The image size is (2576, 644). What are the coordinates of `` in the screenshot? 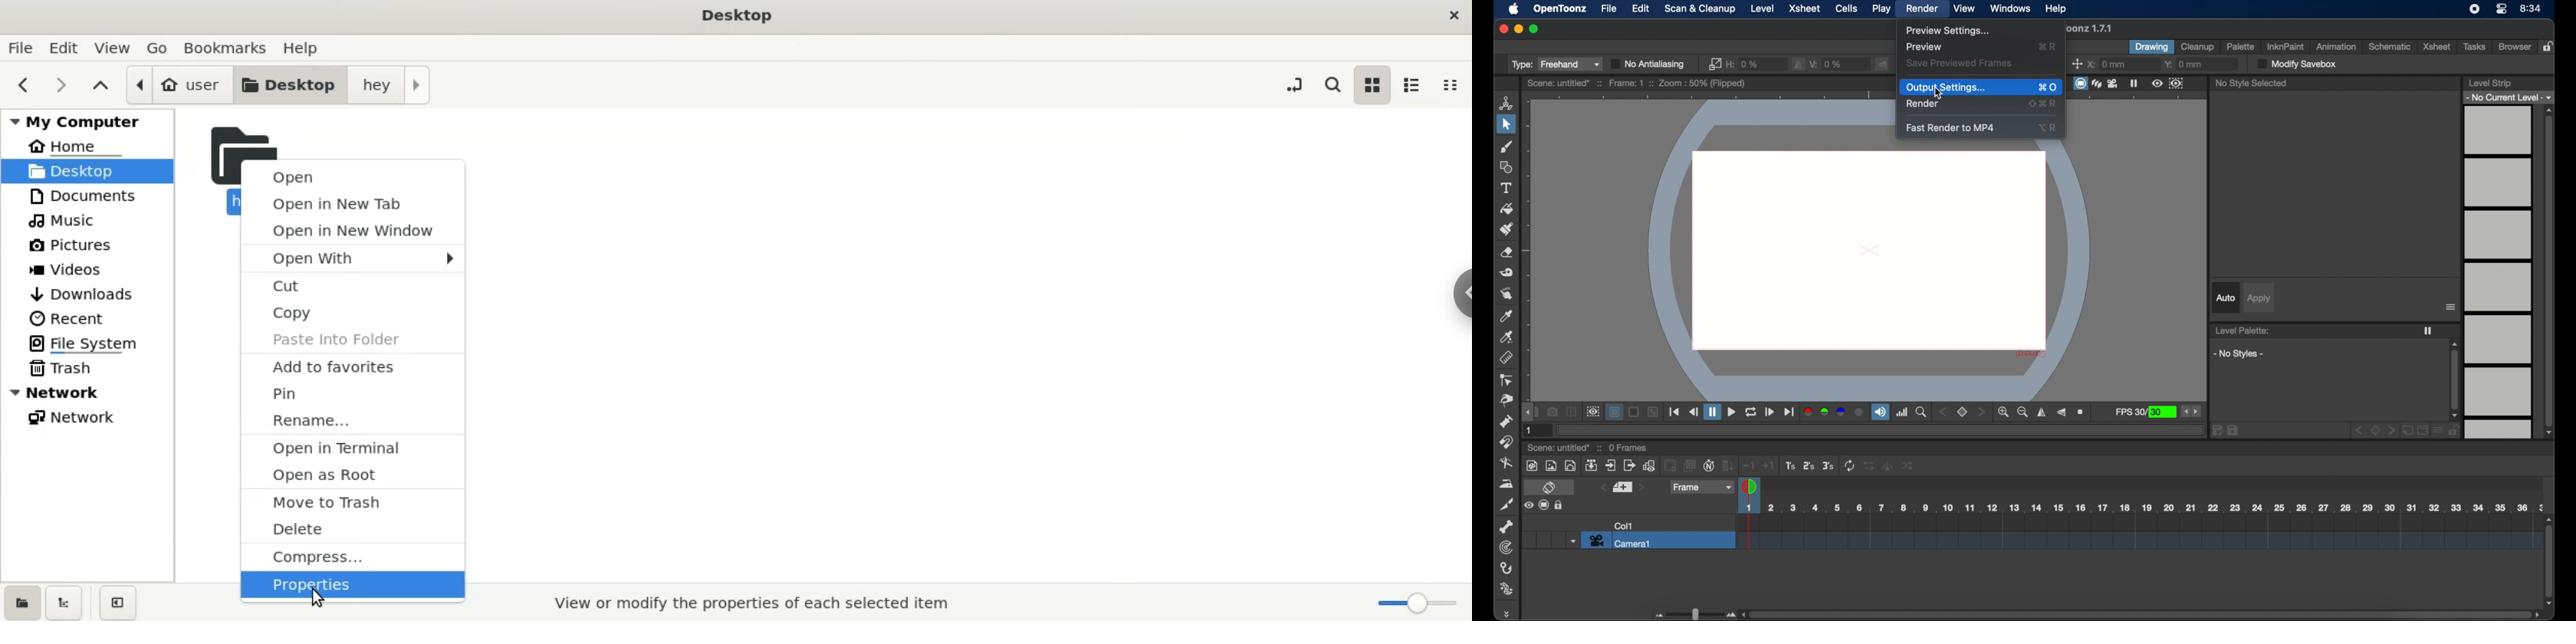 It's located at (1851, 466).